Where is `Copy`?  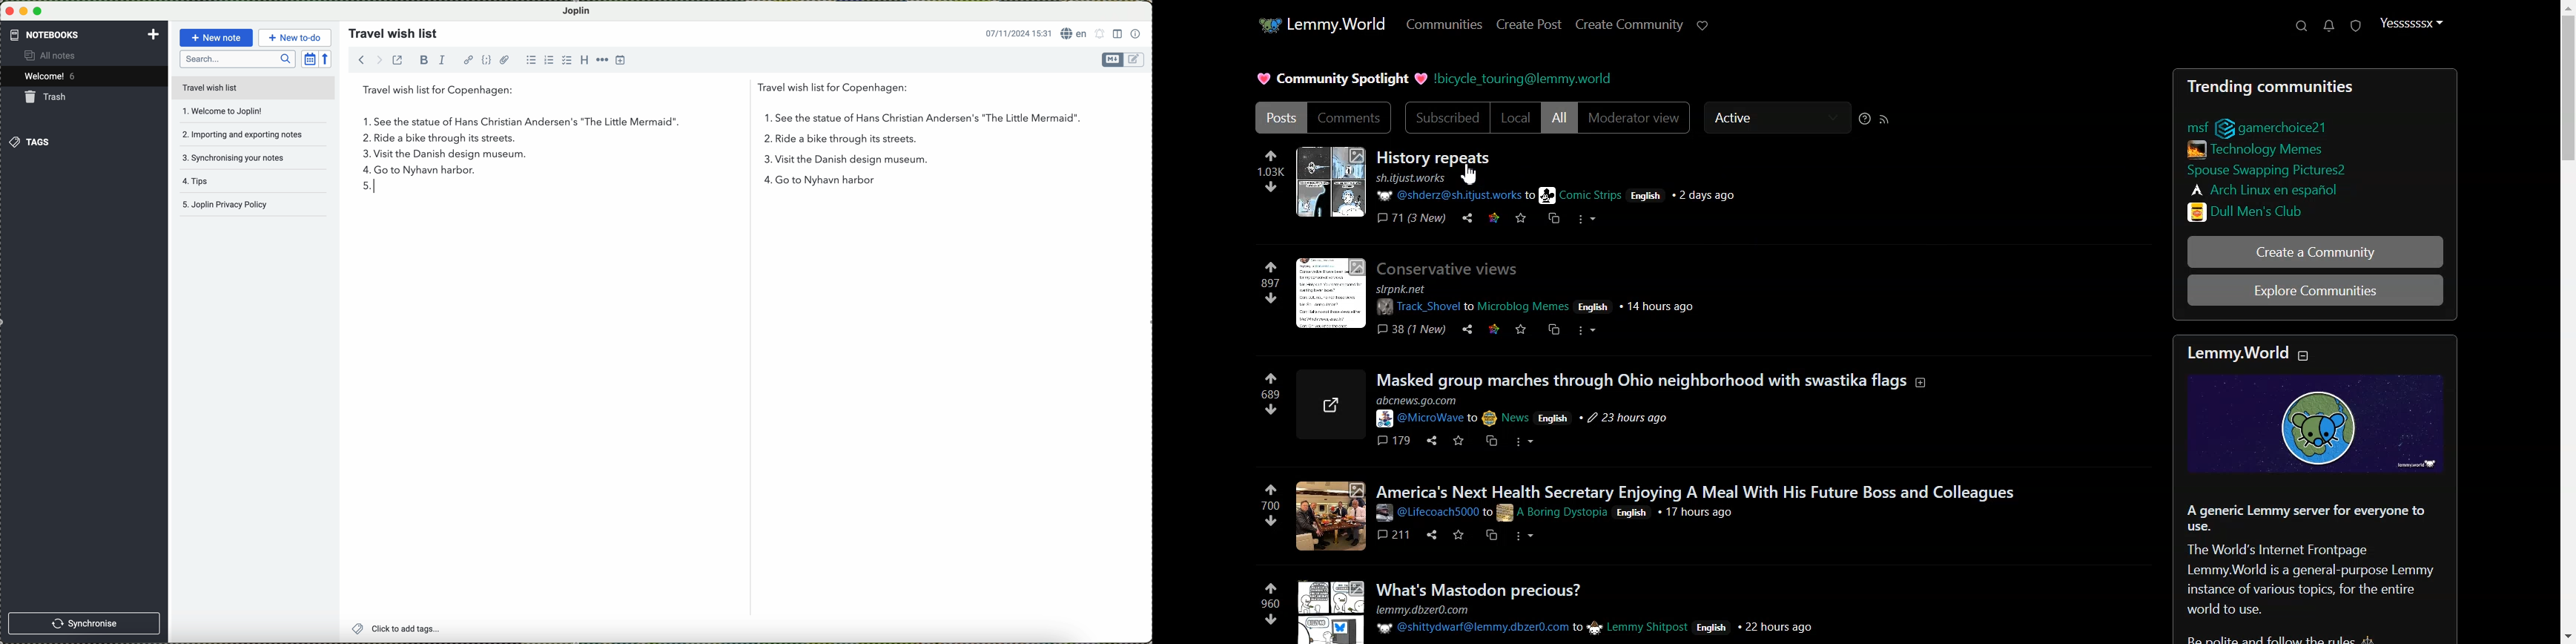 Copy is located at coordinates (1553, 329).